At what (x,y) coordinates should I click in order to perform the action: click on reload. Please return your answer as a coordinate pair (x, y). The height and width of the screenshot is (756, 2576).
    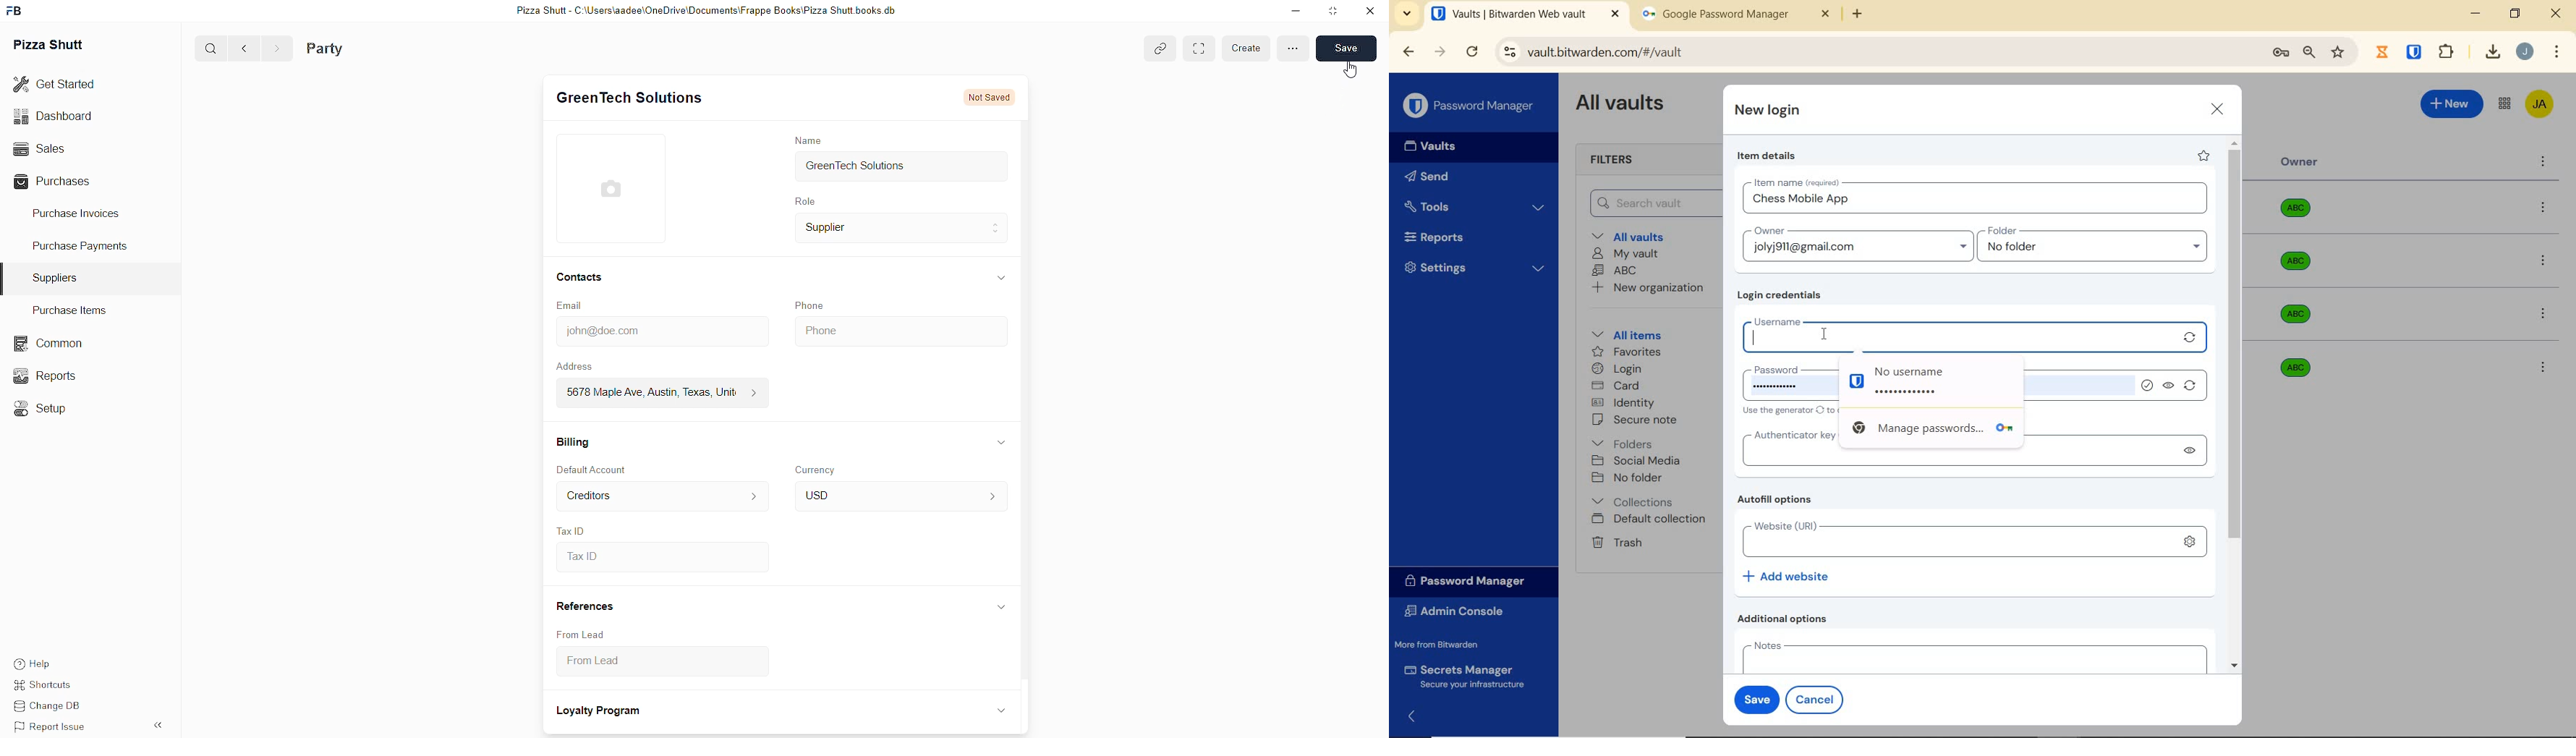
    Looking at the image, I should click on (1472, 53).